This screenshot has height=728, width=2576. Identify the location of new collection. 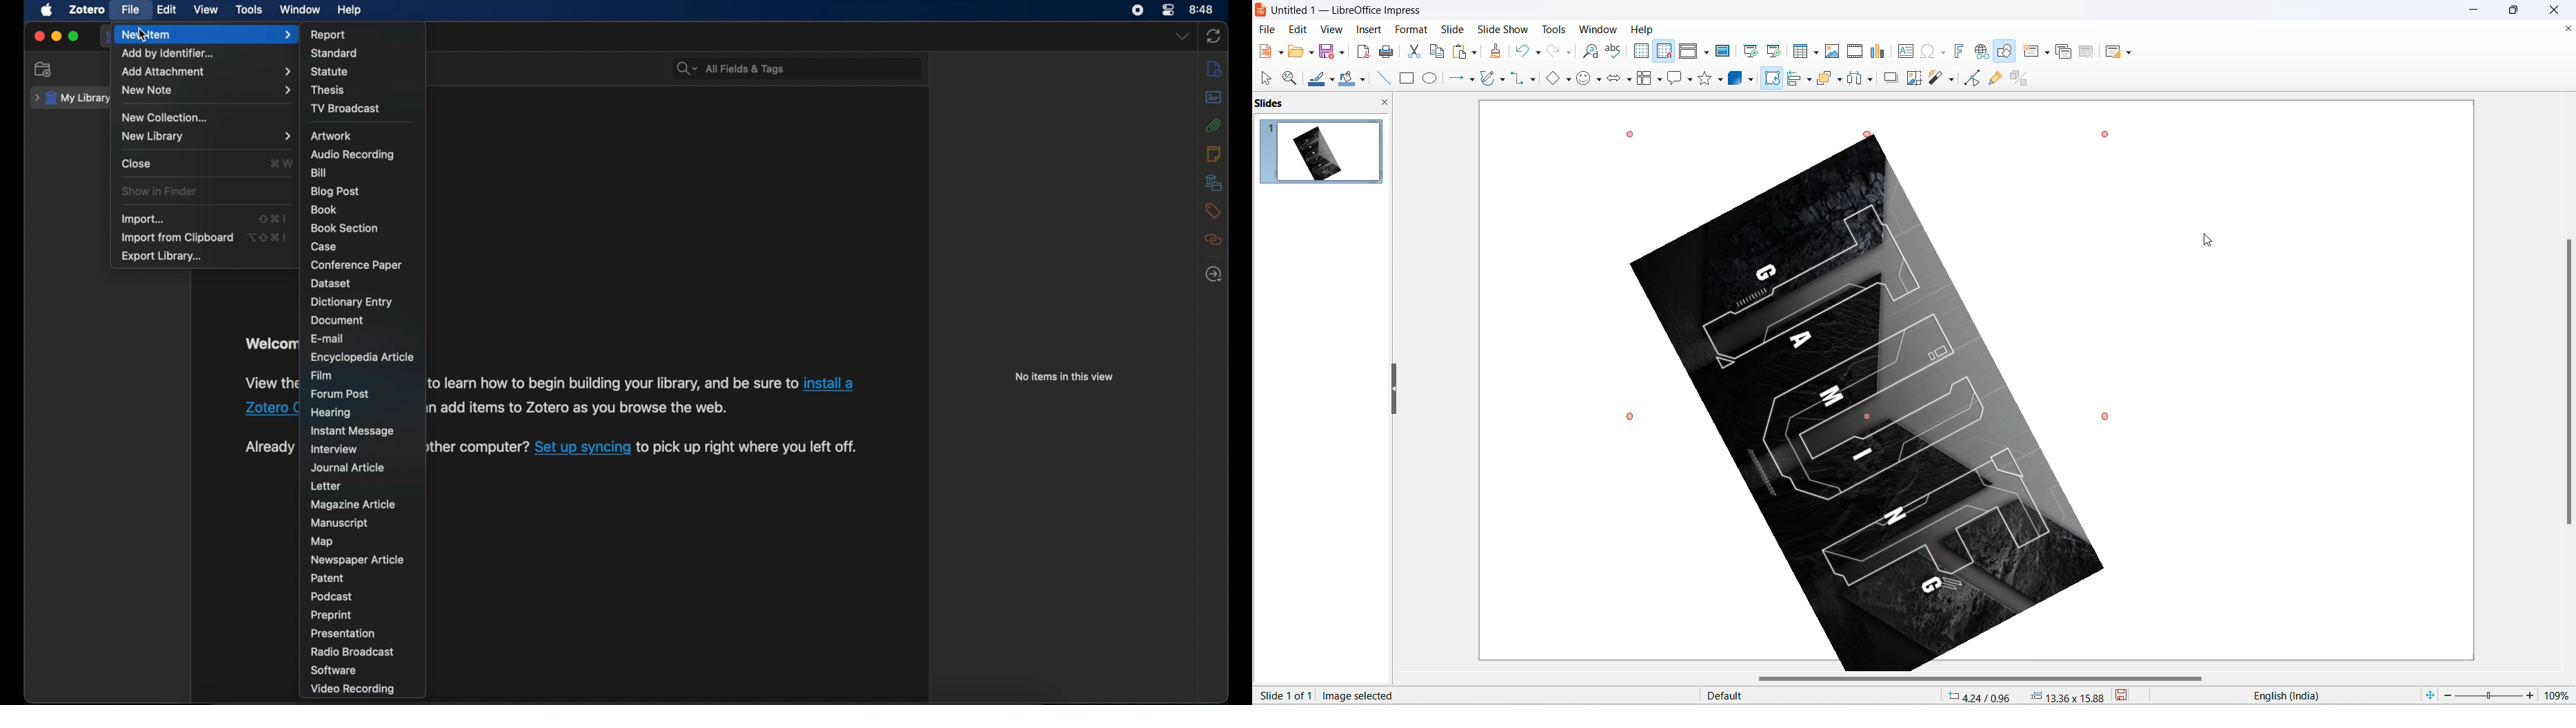
(166, 118).